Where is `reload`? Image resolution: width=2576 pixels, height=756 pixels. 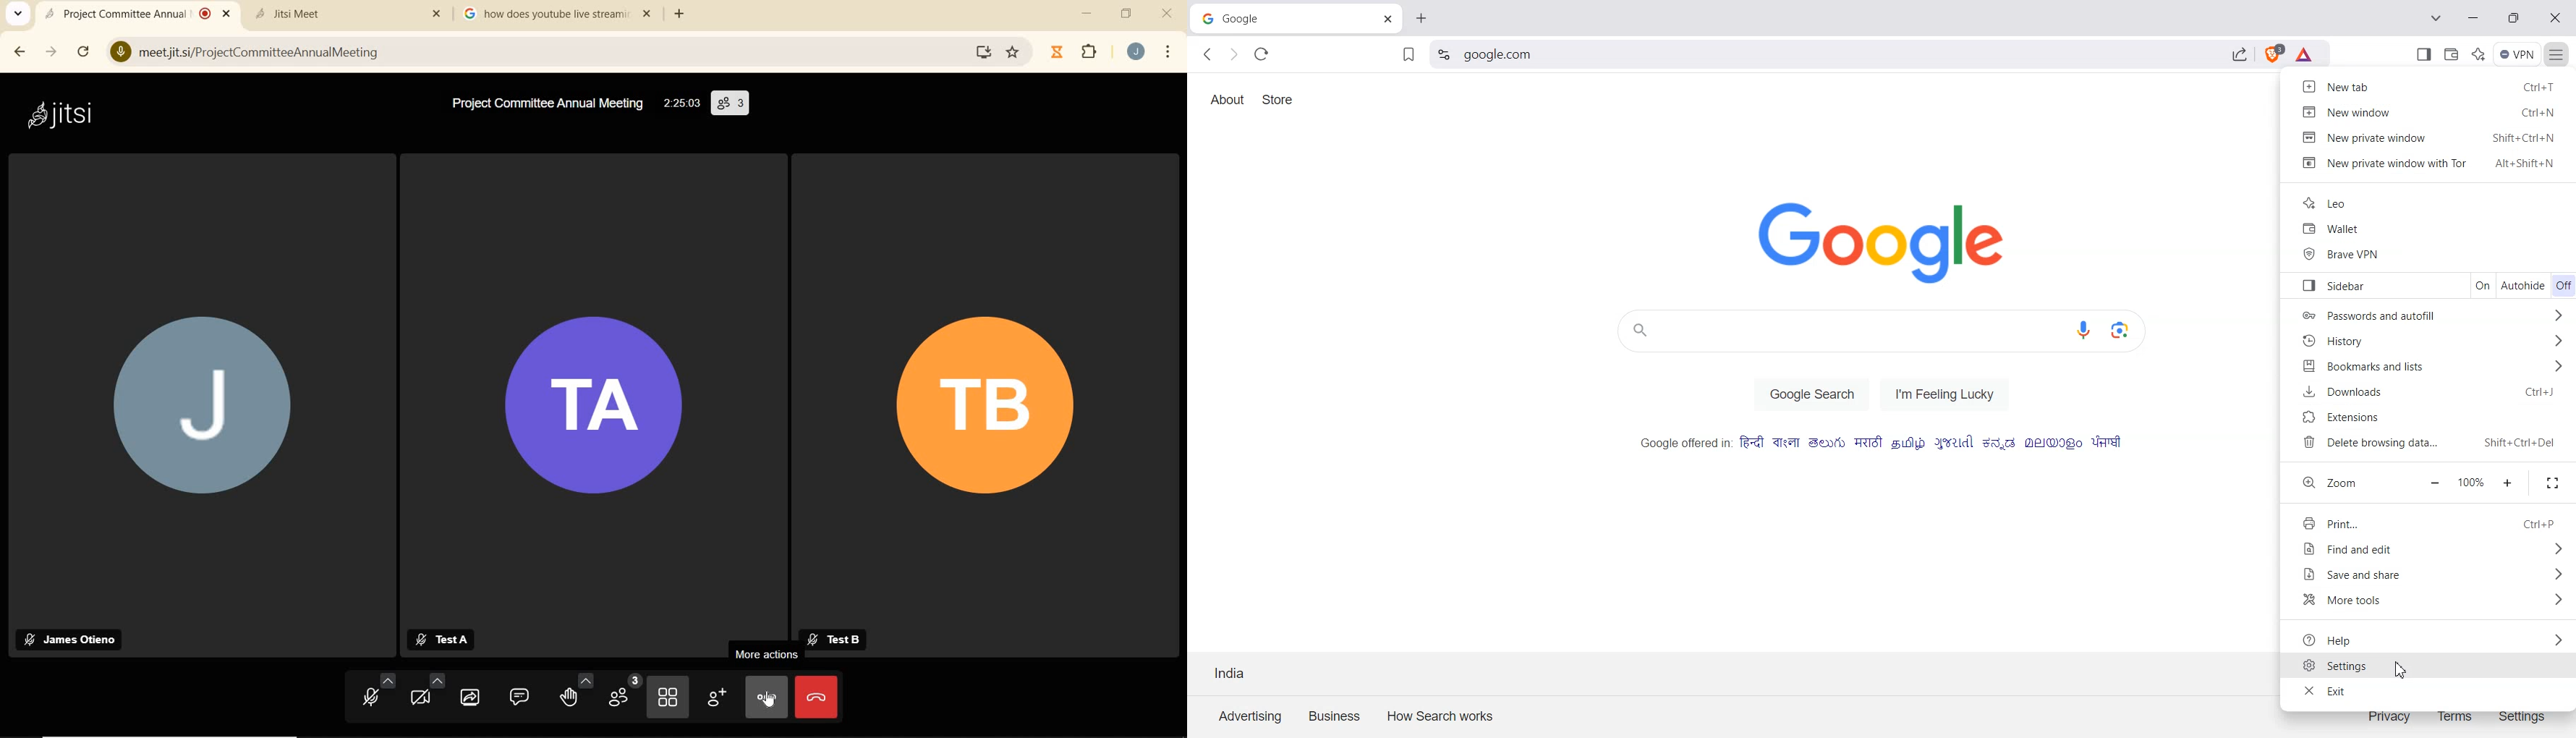
reload is located at coordinates (88, 54).